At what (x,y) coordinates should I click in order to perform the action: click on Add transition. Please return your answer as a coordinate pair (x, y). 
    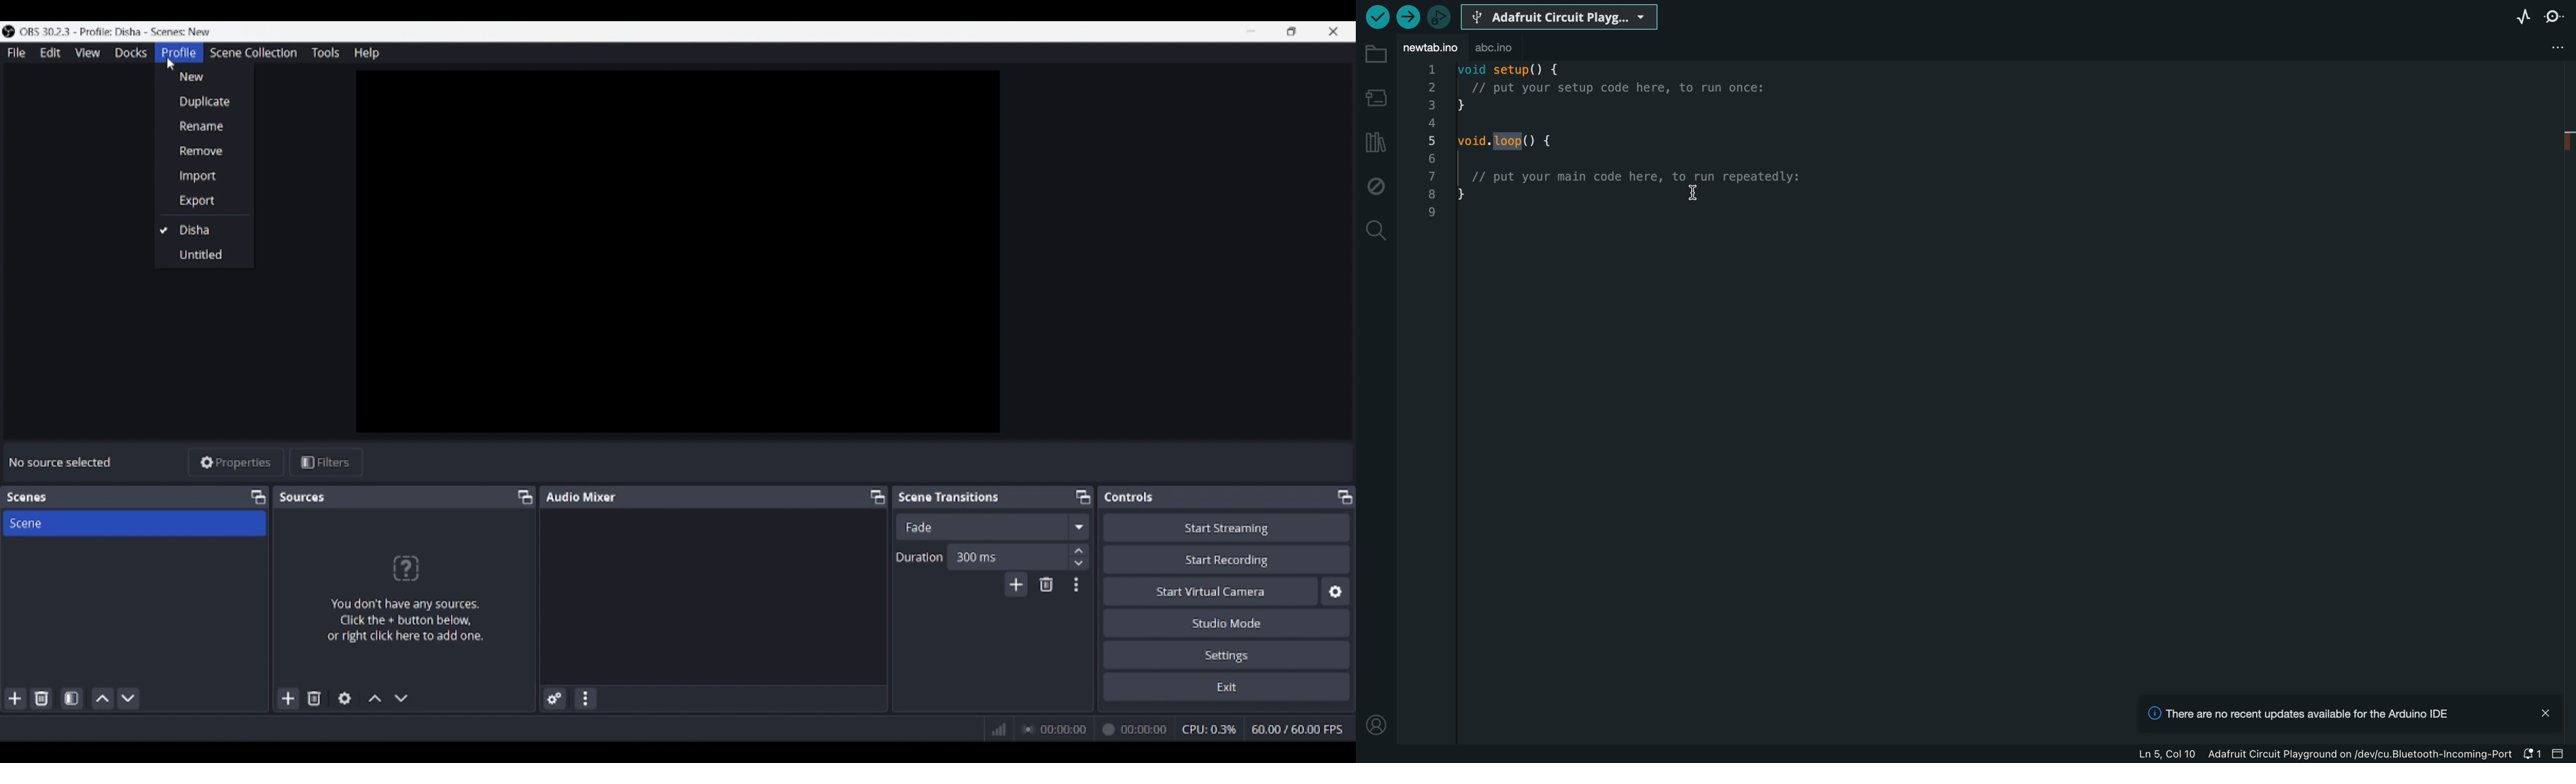
    Looking at the image, I should click on (1015, 584).